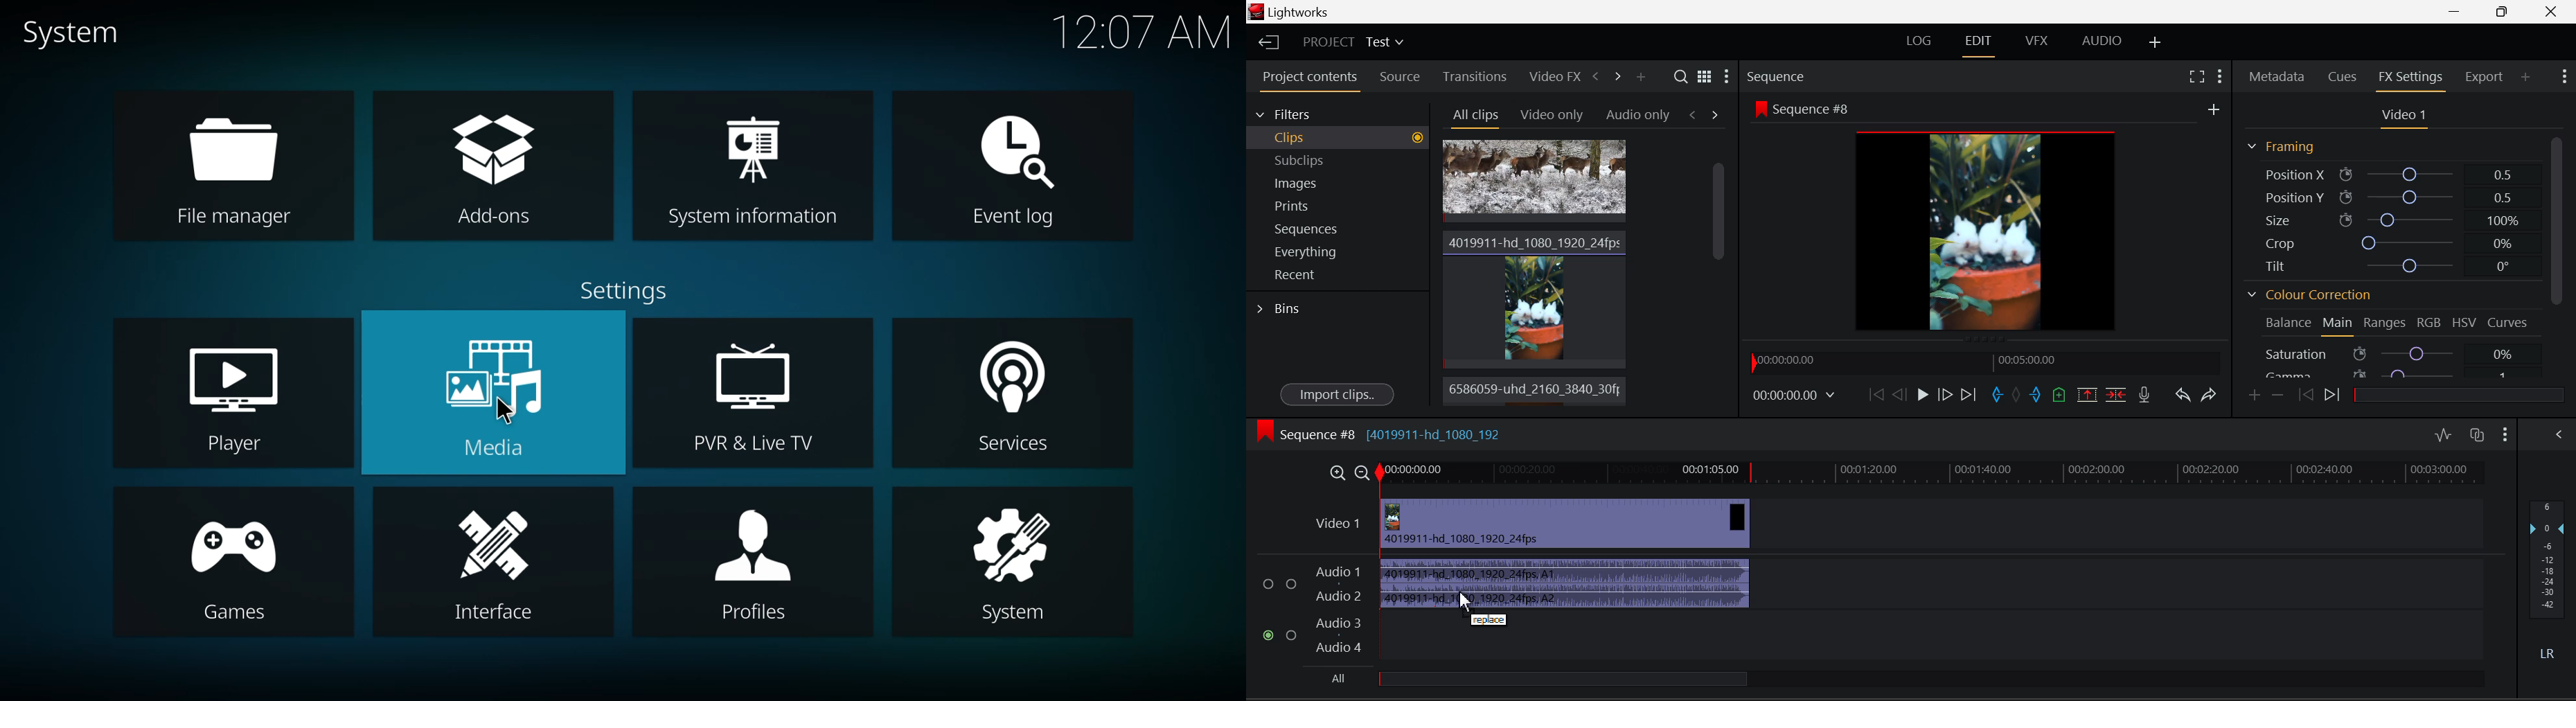 This screenshot has width=2576, height=728. I want to click on Project Title, so click(1351, 42).